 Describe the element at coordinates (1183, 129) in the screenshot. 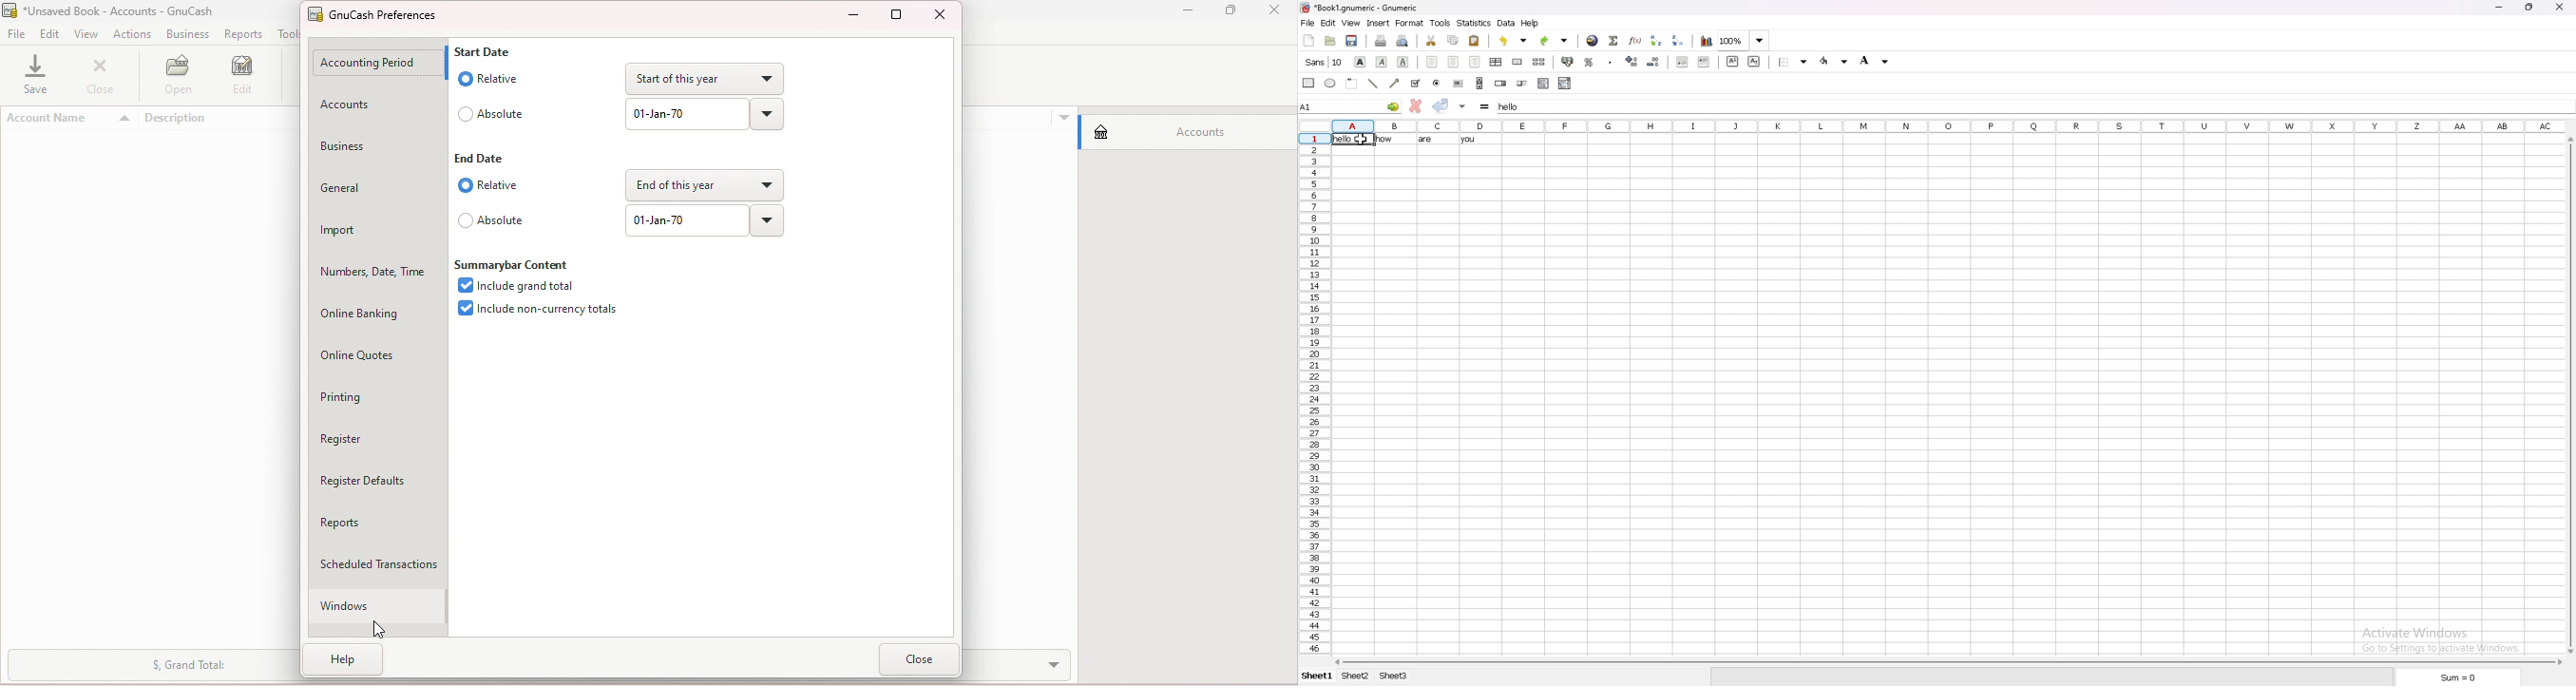

I see `Accounts` at that location.